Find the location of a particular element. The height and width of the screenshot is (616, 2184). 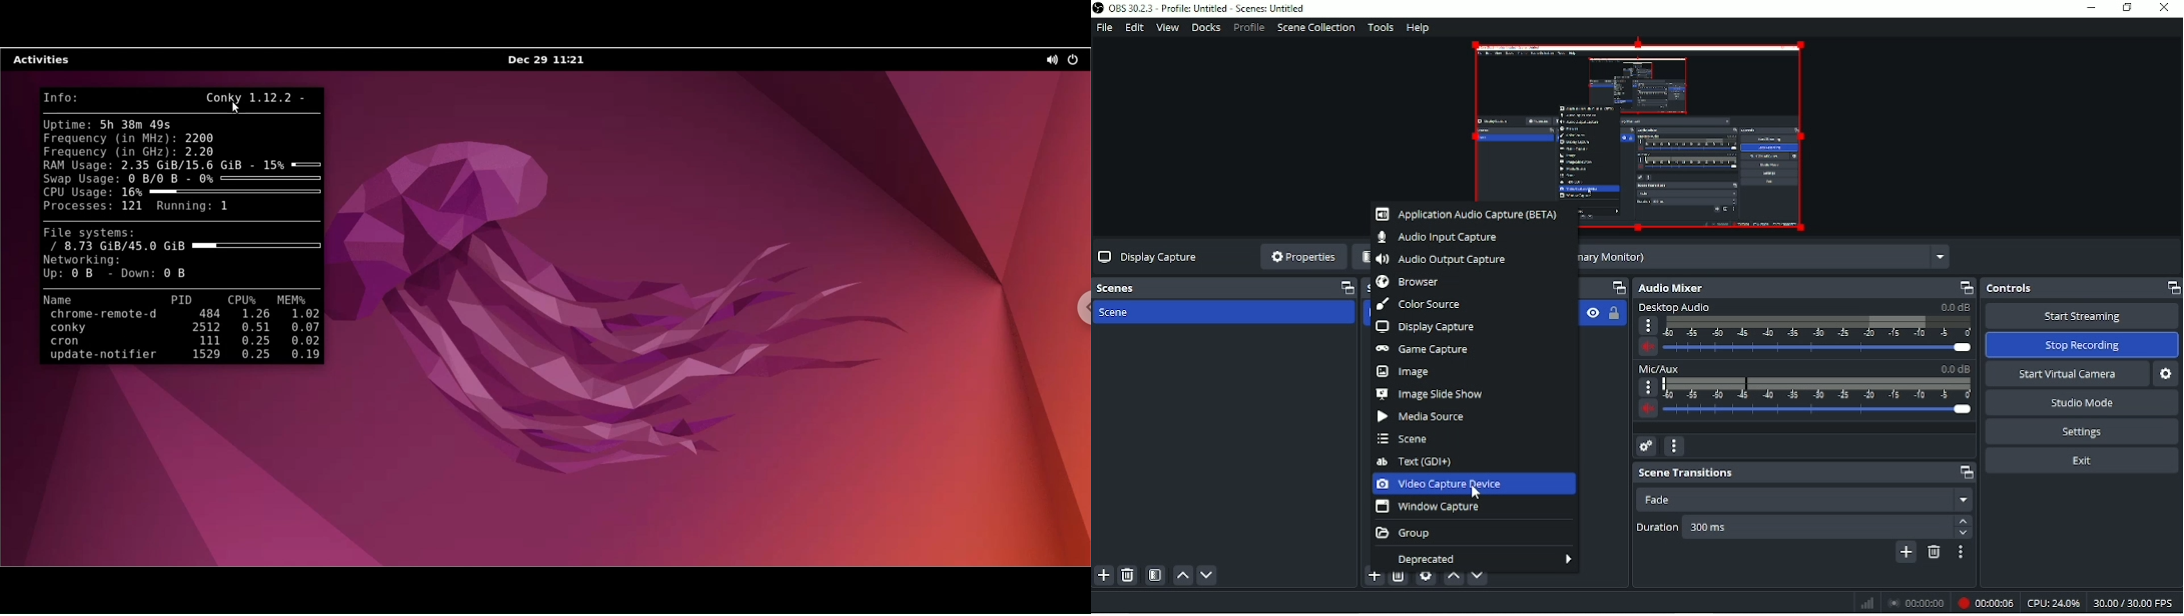

Restore down is located at coordinates (2124, 8).